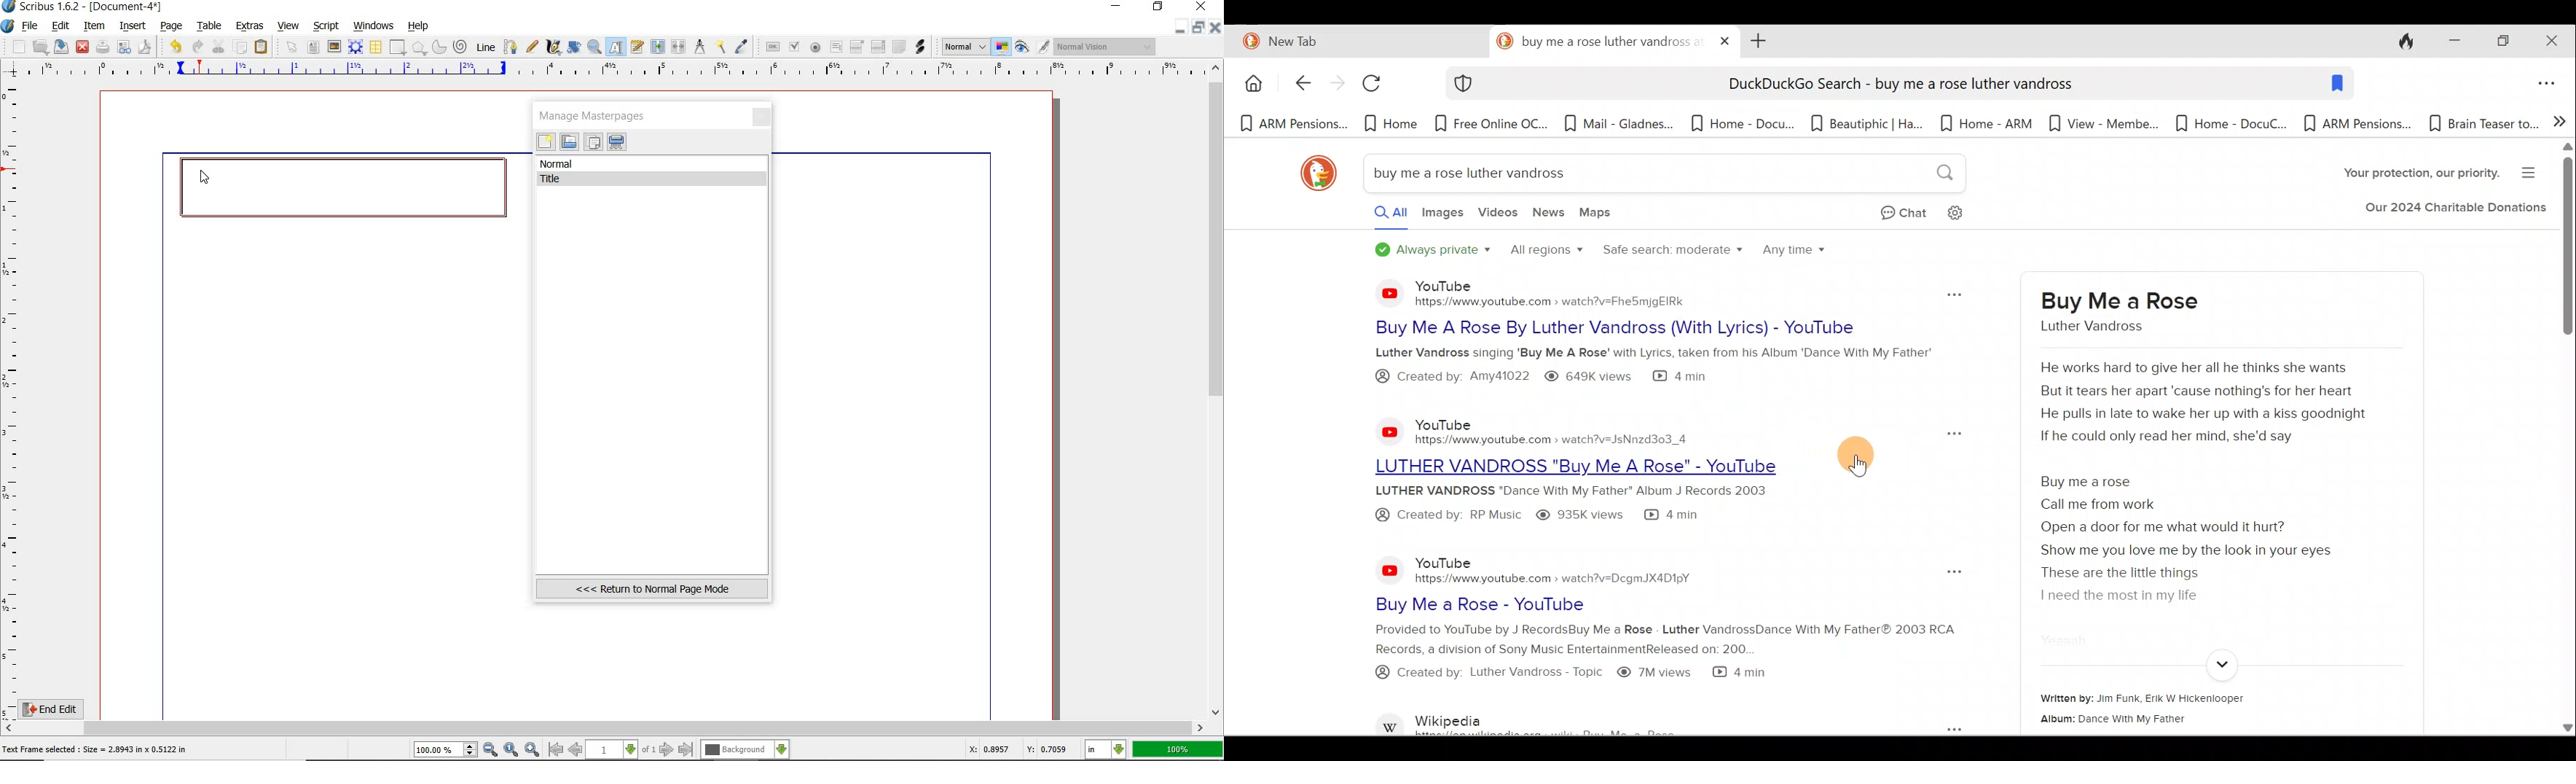 This screenshot has height=784, width=2576. What do you see at coordinates (742, 47) in the screenshot?
I see `eye dropper` at bounding box center [742, 47].